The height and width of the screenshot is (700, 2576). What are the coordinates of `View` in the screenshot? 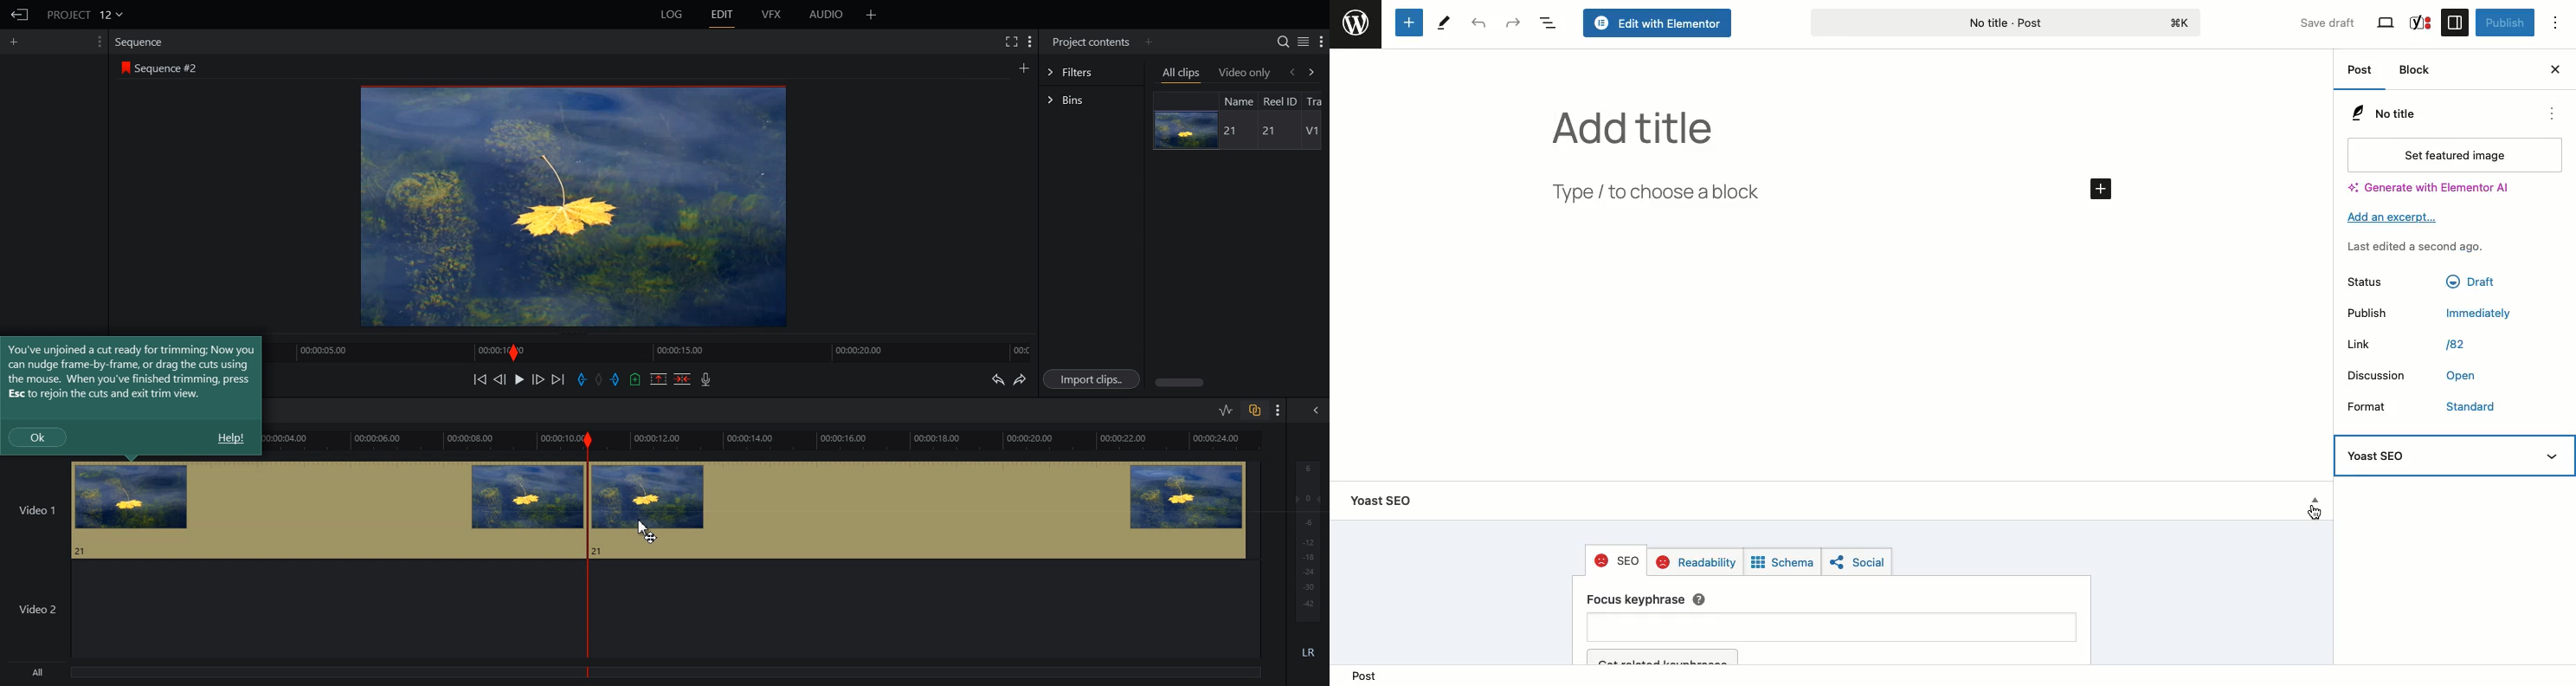 It's located at (2387, 23).